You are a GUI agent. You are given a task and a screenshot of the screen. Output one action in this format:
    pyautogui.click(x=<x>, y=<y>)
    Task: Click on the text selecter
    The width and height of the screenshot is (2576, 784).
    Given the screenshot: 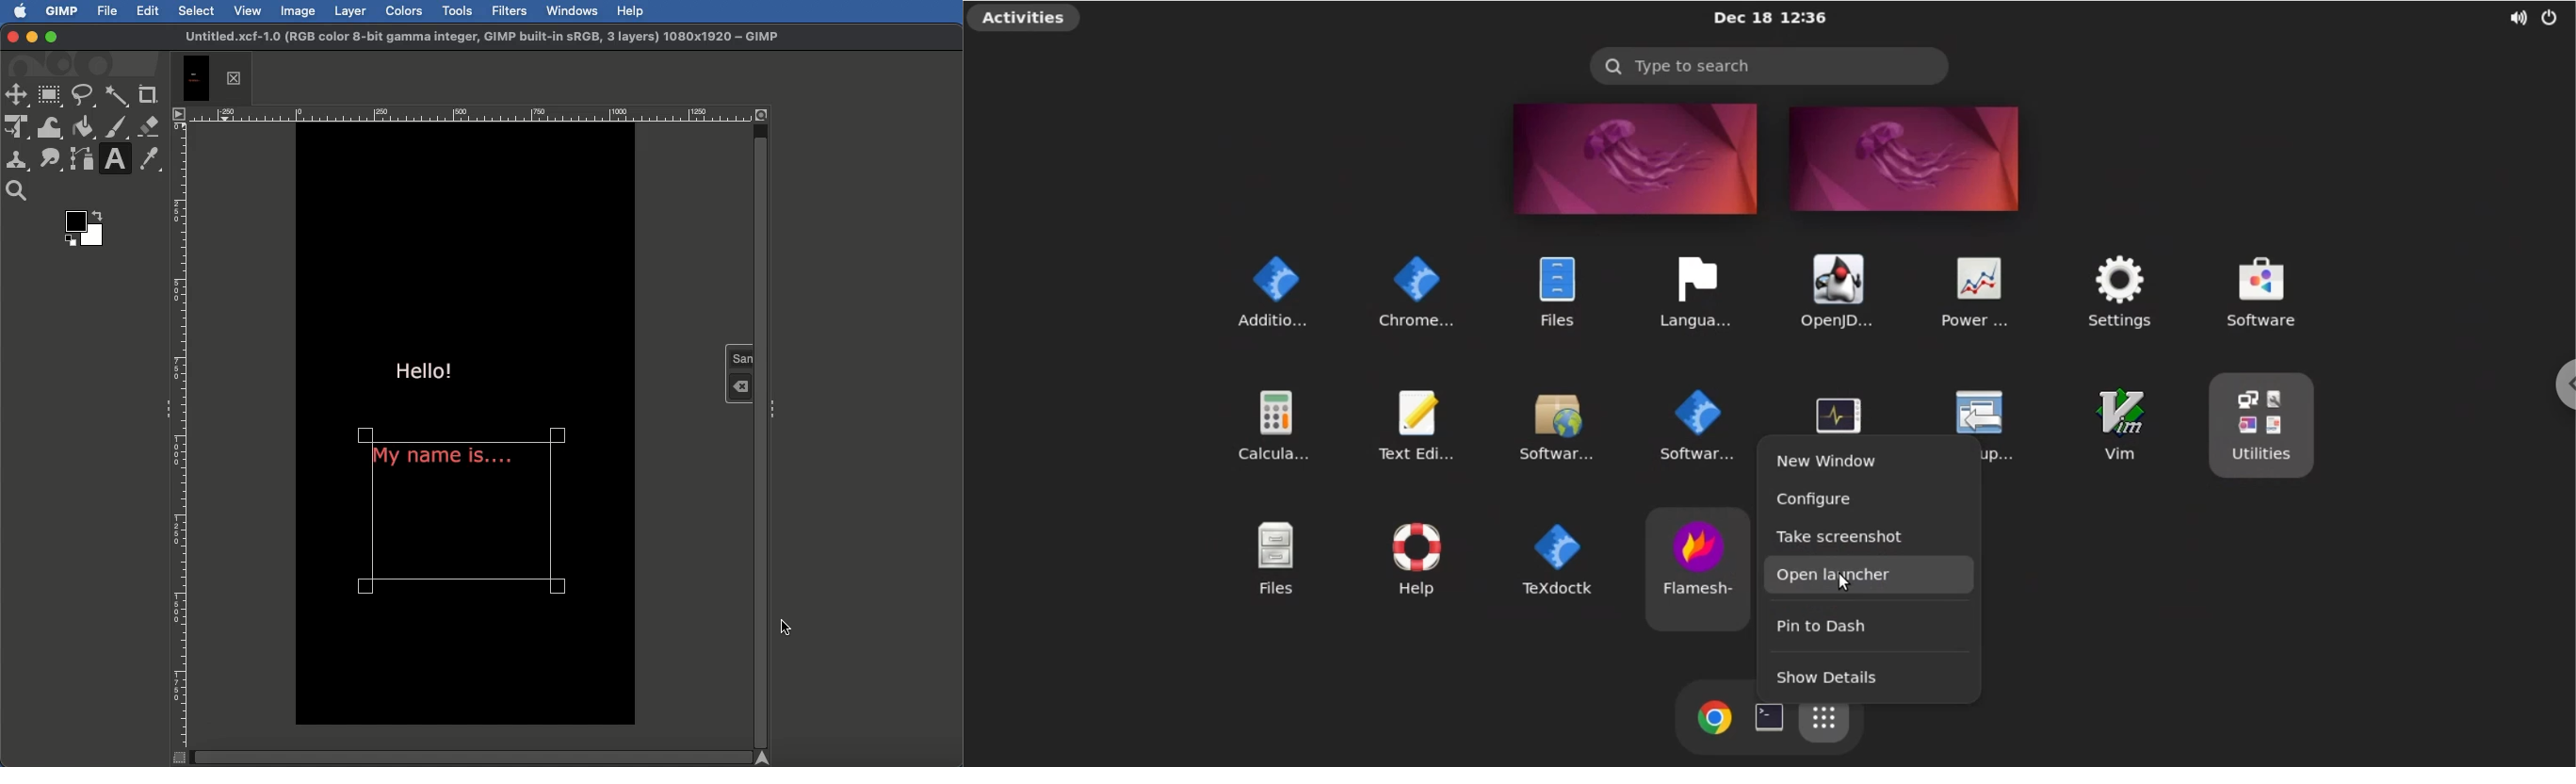 What is the action you would take?
    pyautogui.click(x=557, y=516)
    